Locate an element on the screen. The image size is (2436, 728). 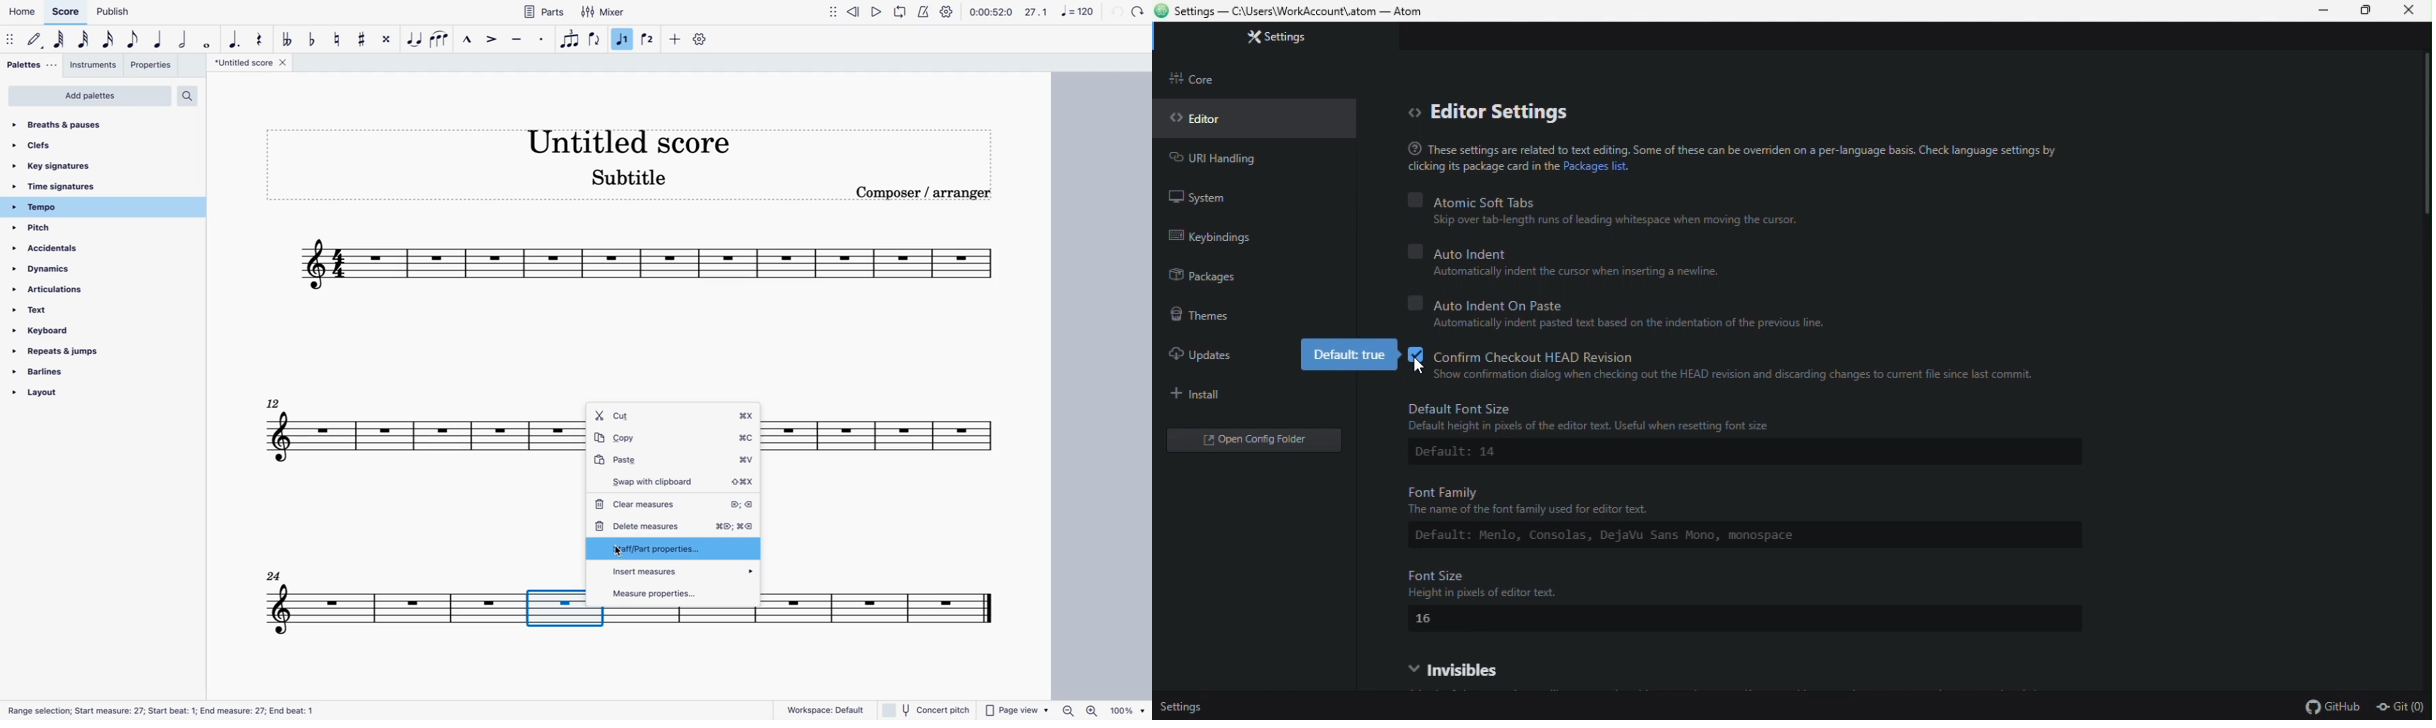
Atomic soft tabs is located at coordinates (1623, 201).